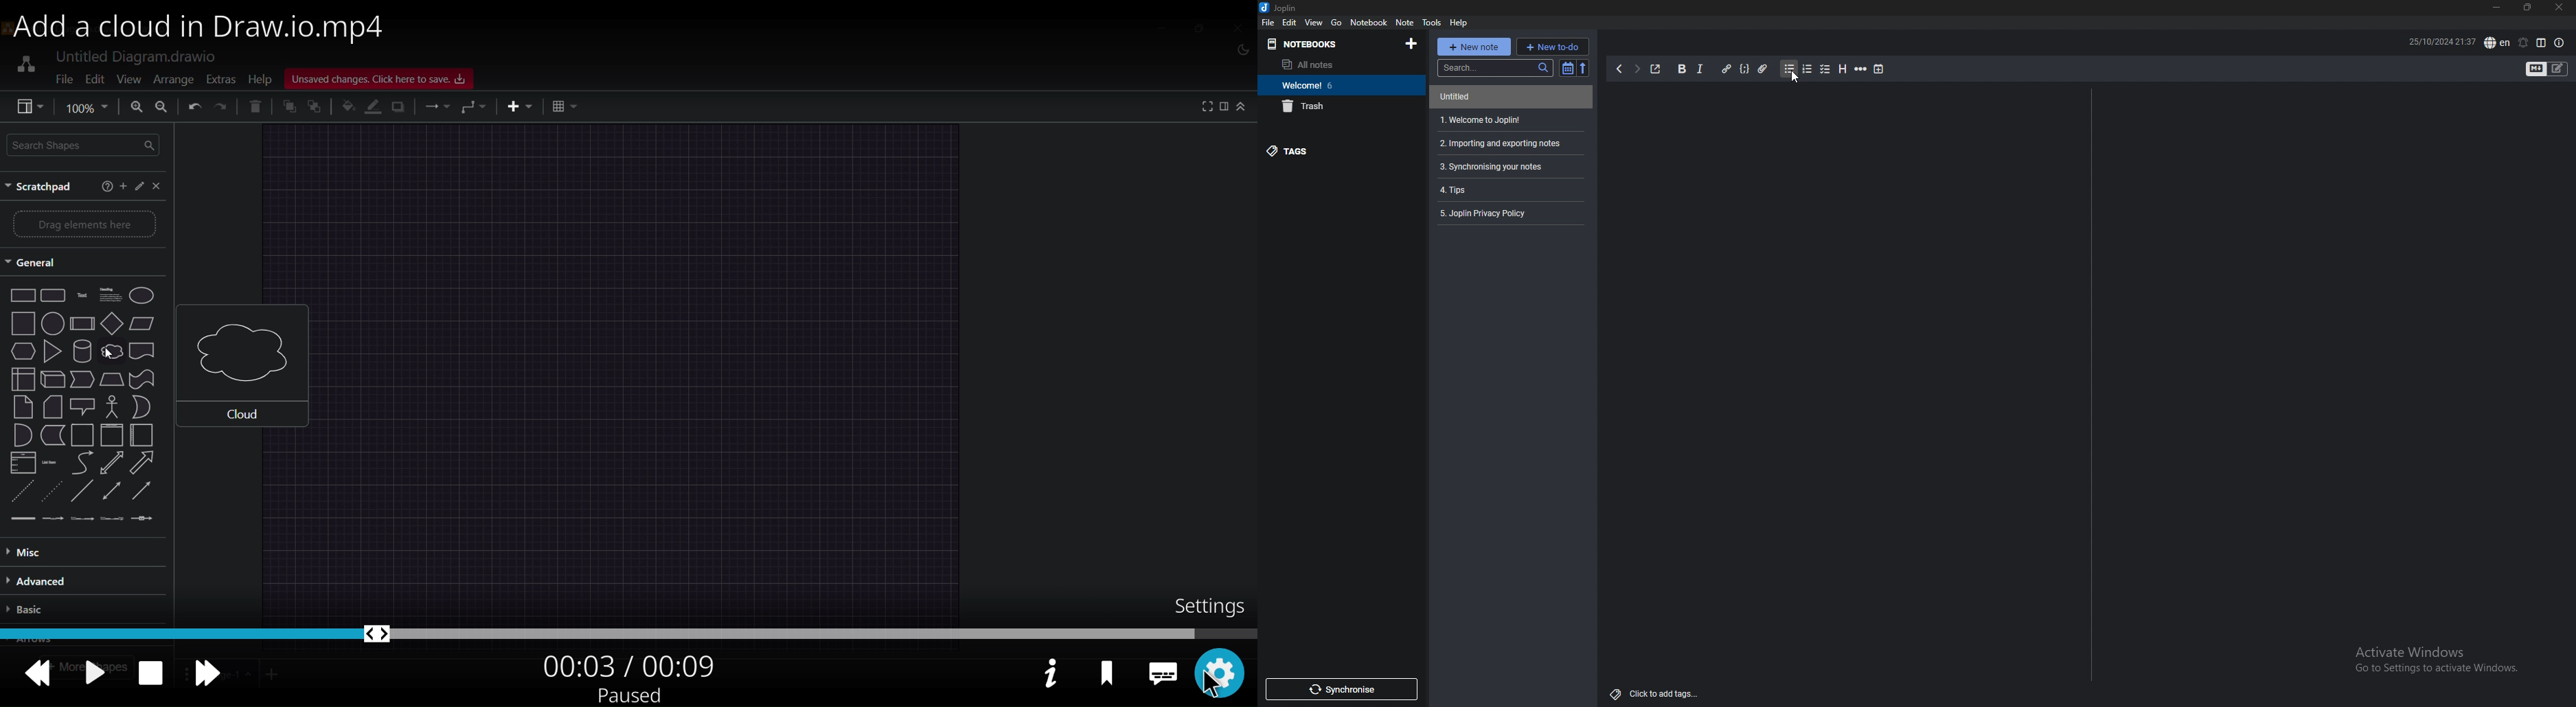 Image resolution: width=2576 pixels, height=728 pixels. Describe the element at coordinates (1658, 67) in the screenshot. I see `Toggle external editing` at that location.